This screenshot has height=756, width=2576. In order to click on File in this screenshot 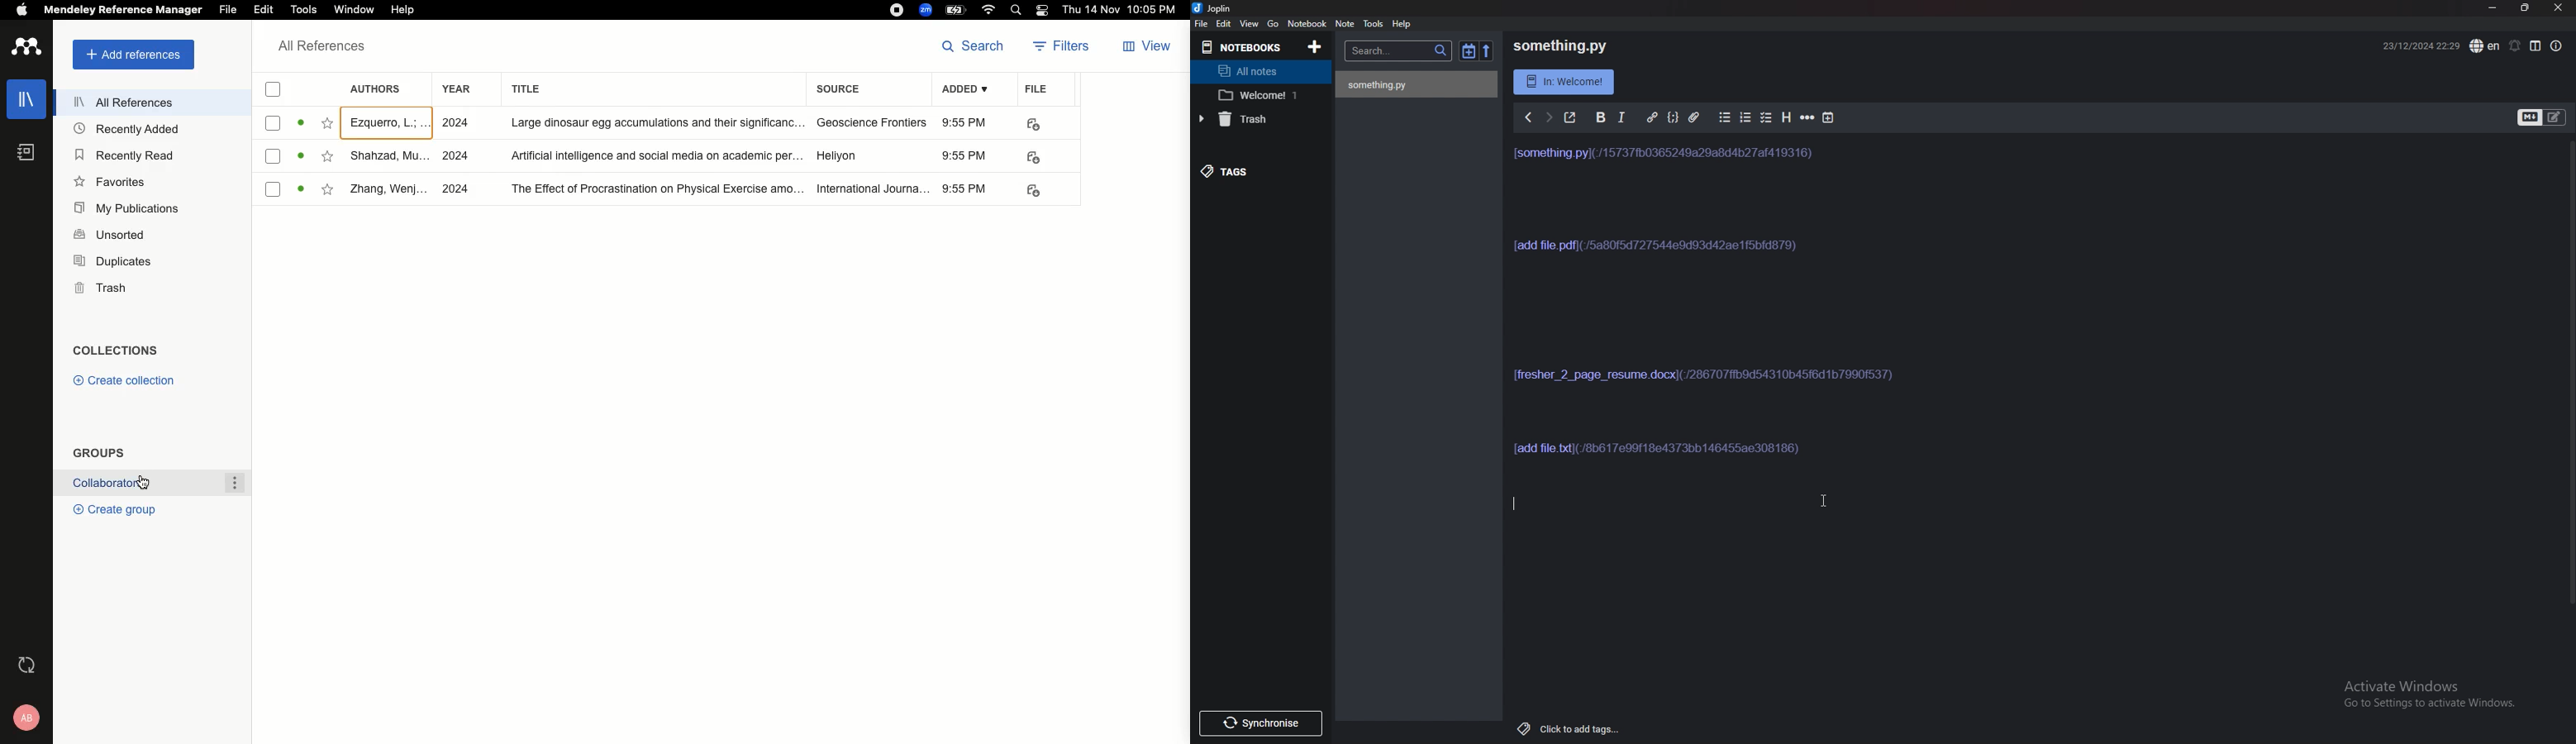, I will do `click(1202, 24)`.